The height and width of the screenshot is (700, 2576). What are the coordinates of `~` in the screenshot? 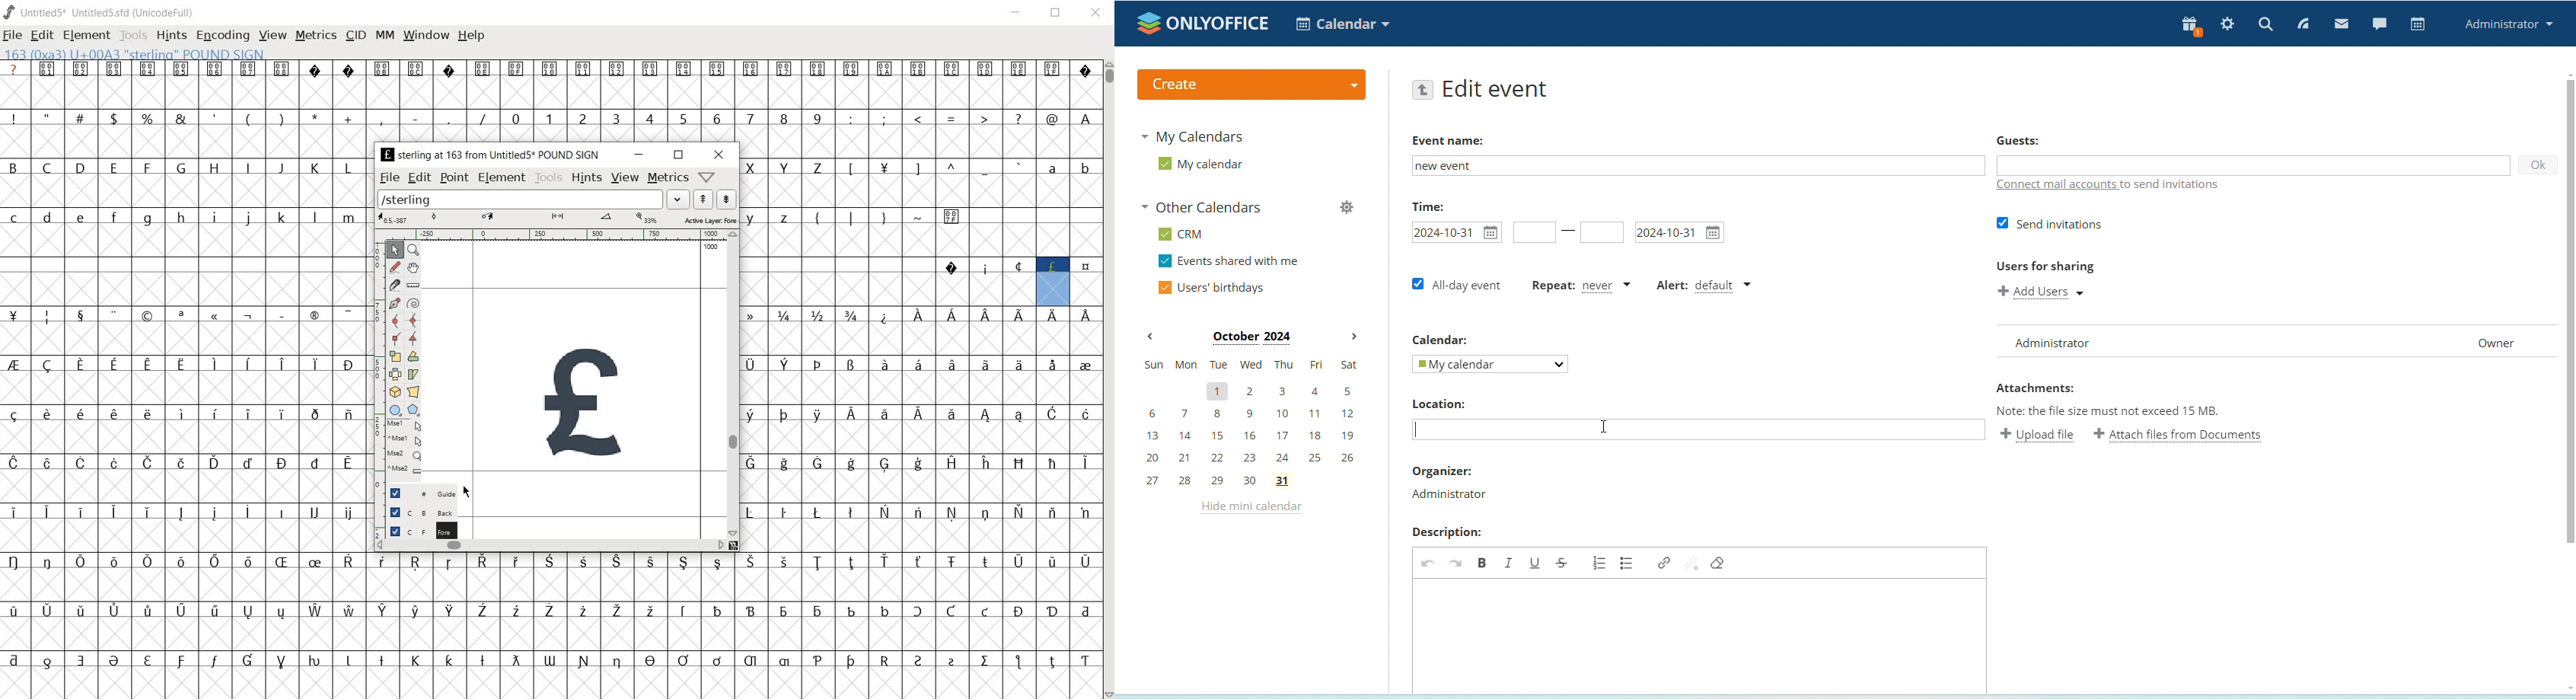 It's located at (918, 216).